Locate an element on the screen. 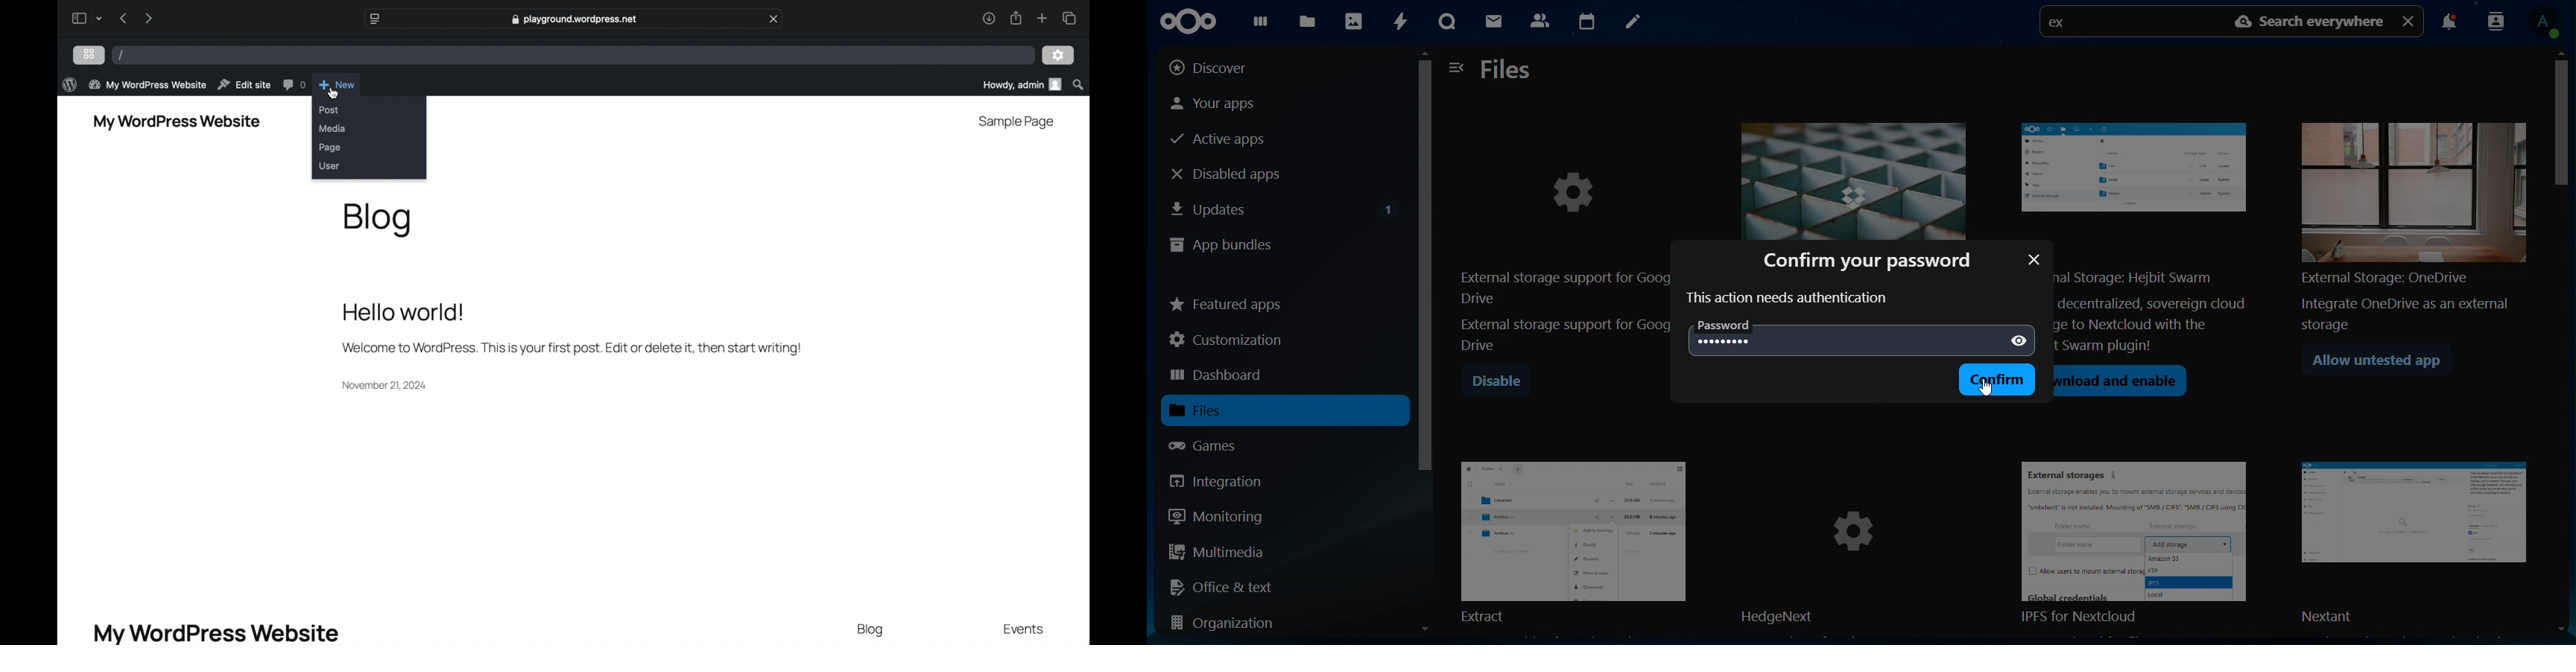 The width and height of the screenshot is (2576, 672). notifications is located at coordinates (2449, 24).